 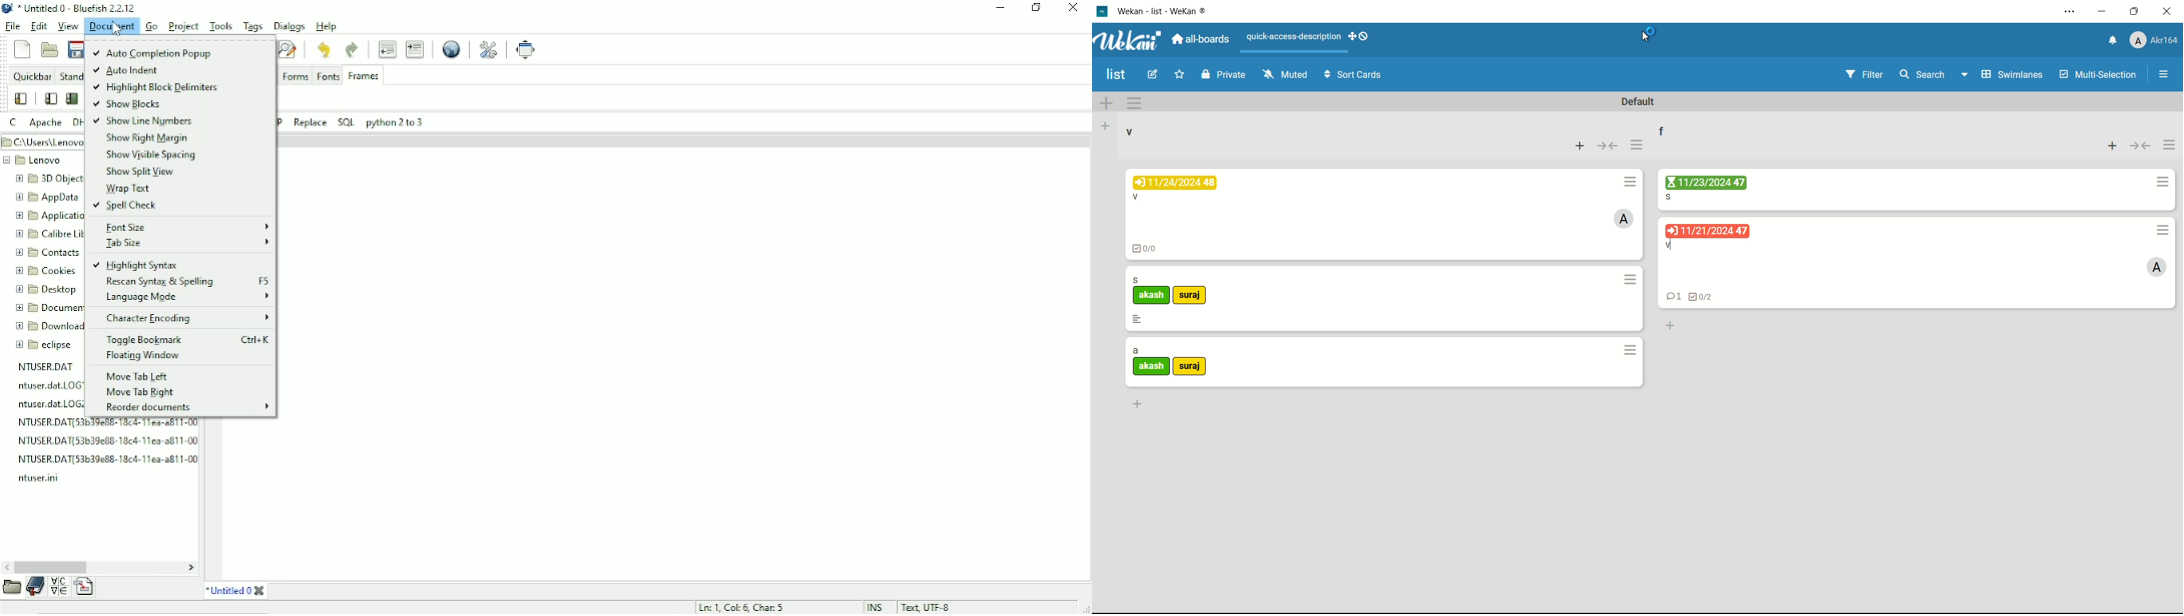 What do you see at coordinates (146, 139) in the screenshot?
I see `Show right margin` at bounding box center [146, 139].